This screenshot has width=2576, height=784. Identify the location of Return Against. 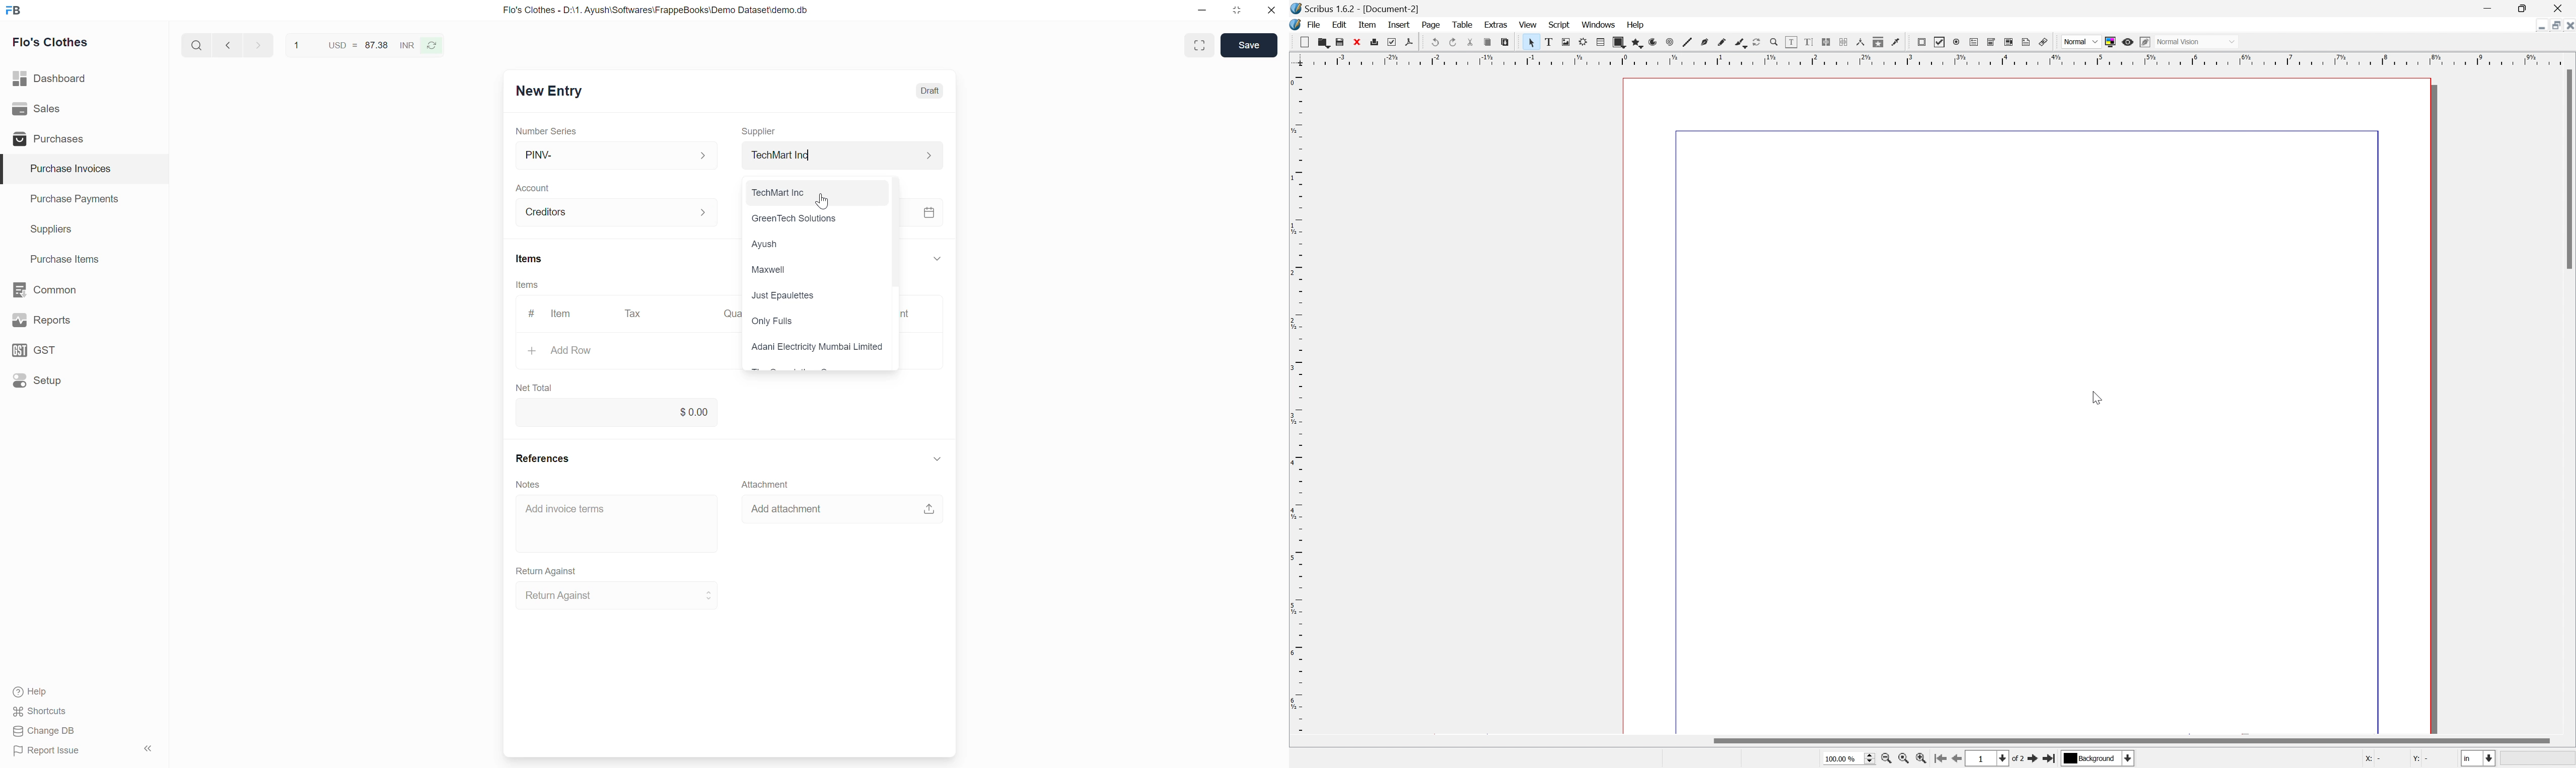
(619, 596).